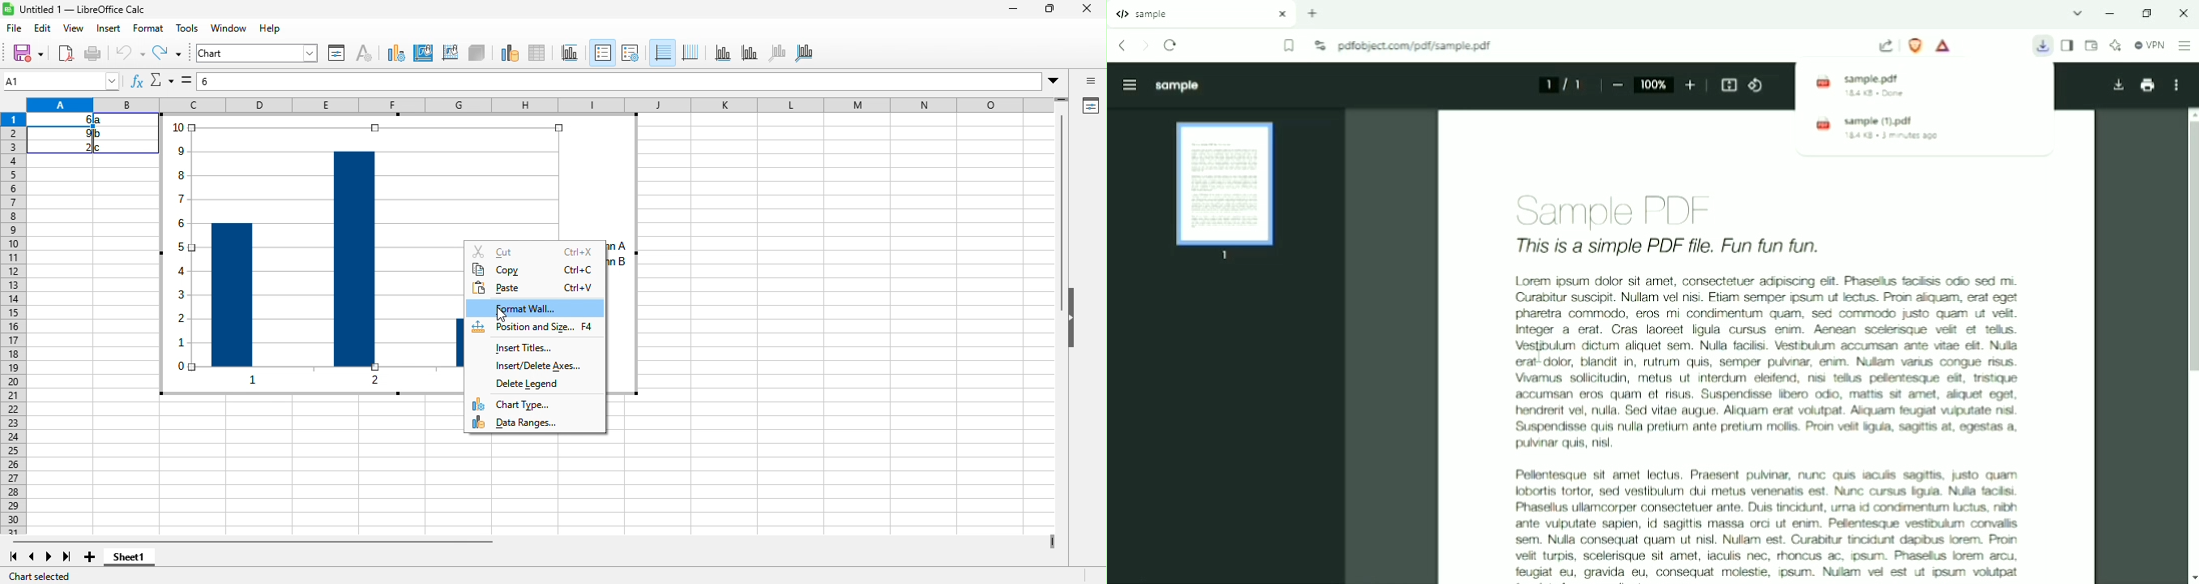 This screenshot has width=2212, height=588. Describe the element at coordinates (49, 559) in the screenshot. I see `next` at that location.